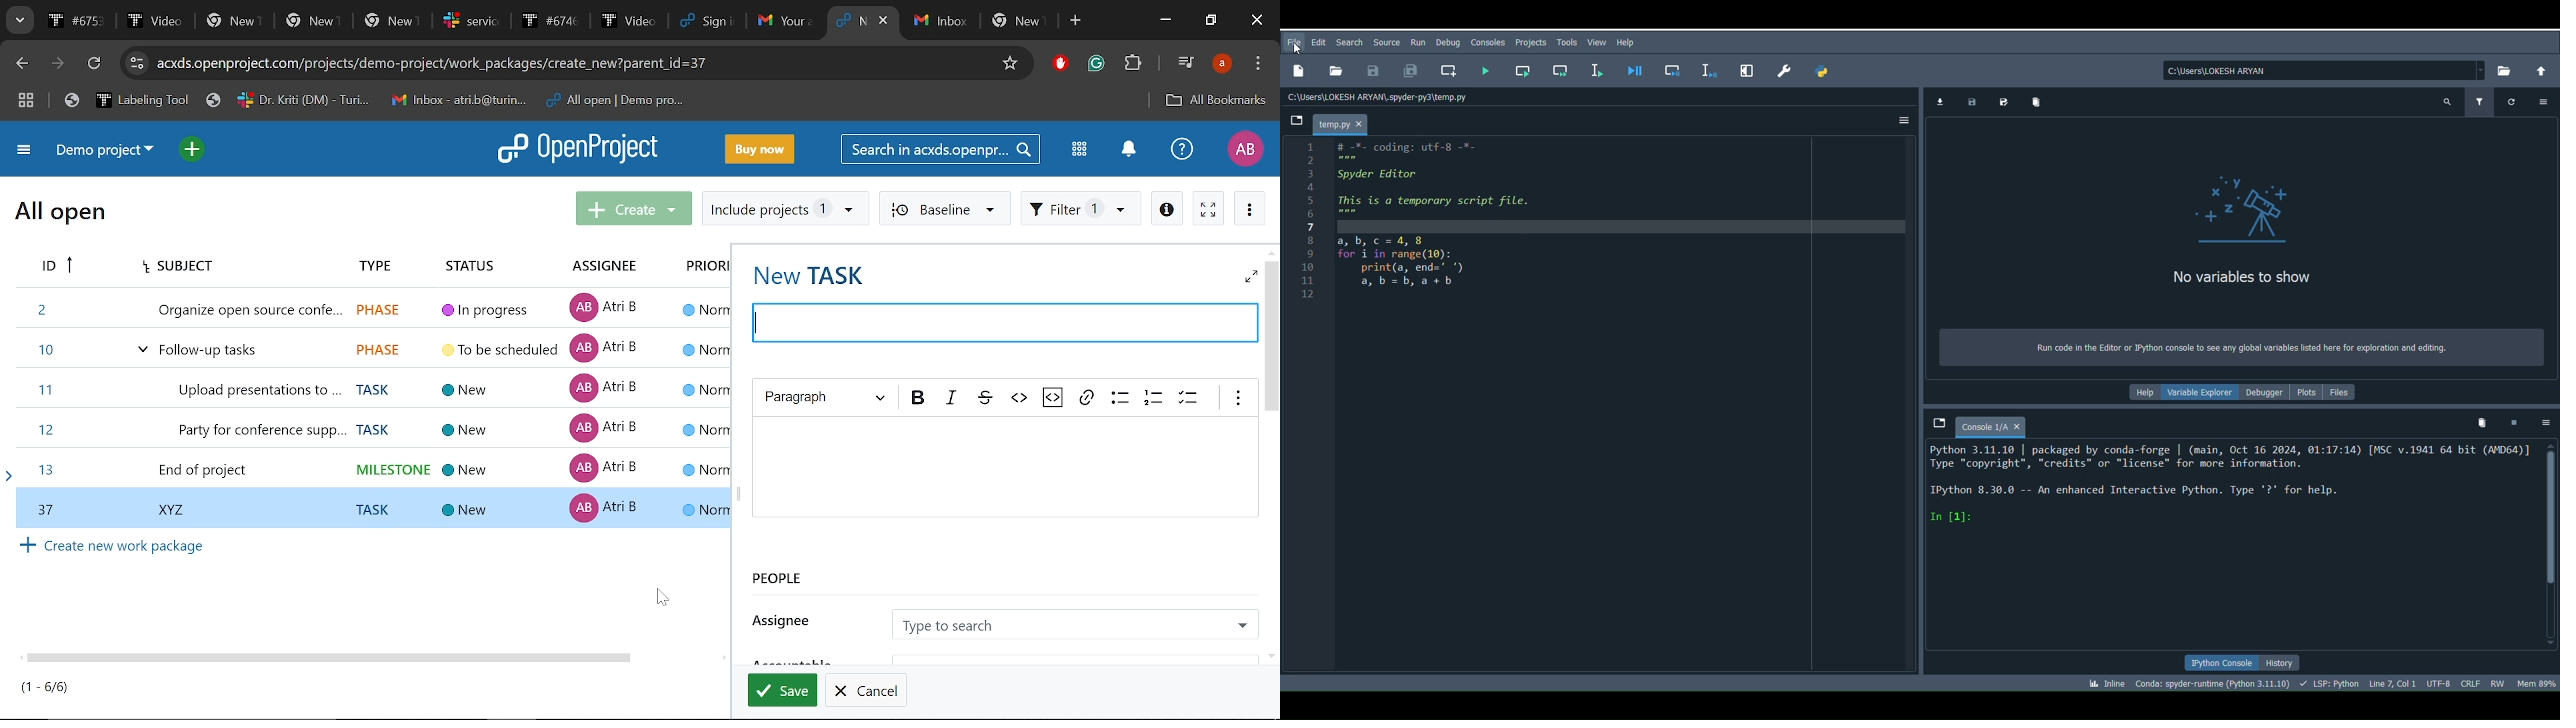 The height and width of the screenshot is (728, 2576). I want to click on Cursor, so click(1296, 50).